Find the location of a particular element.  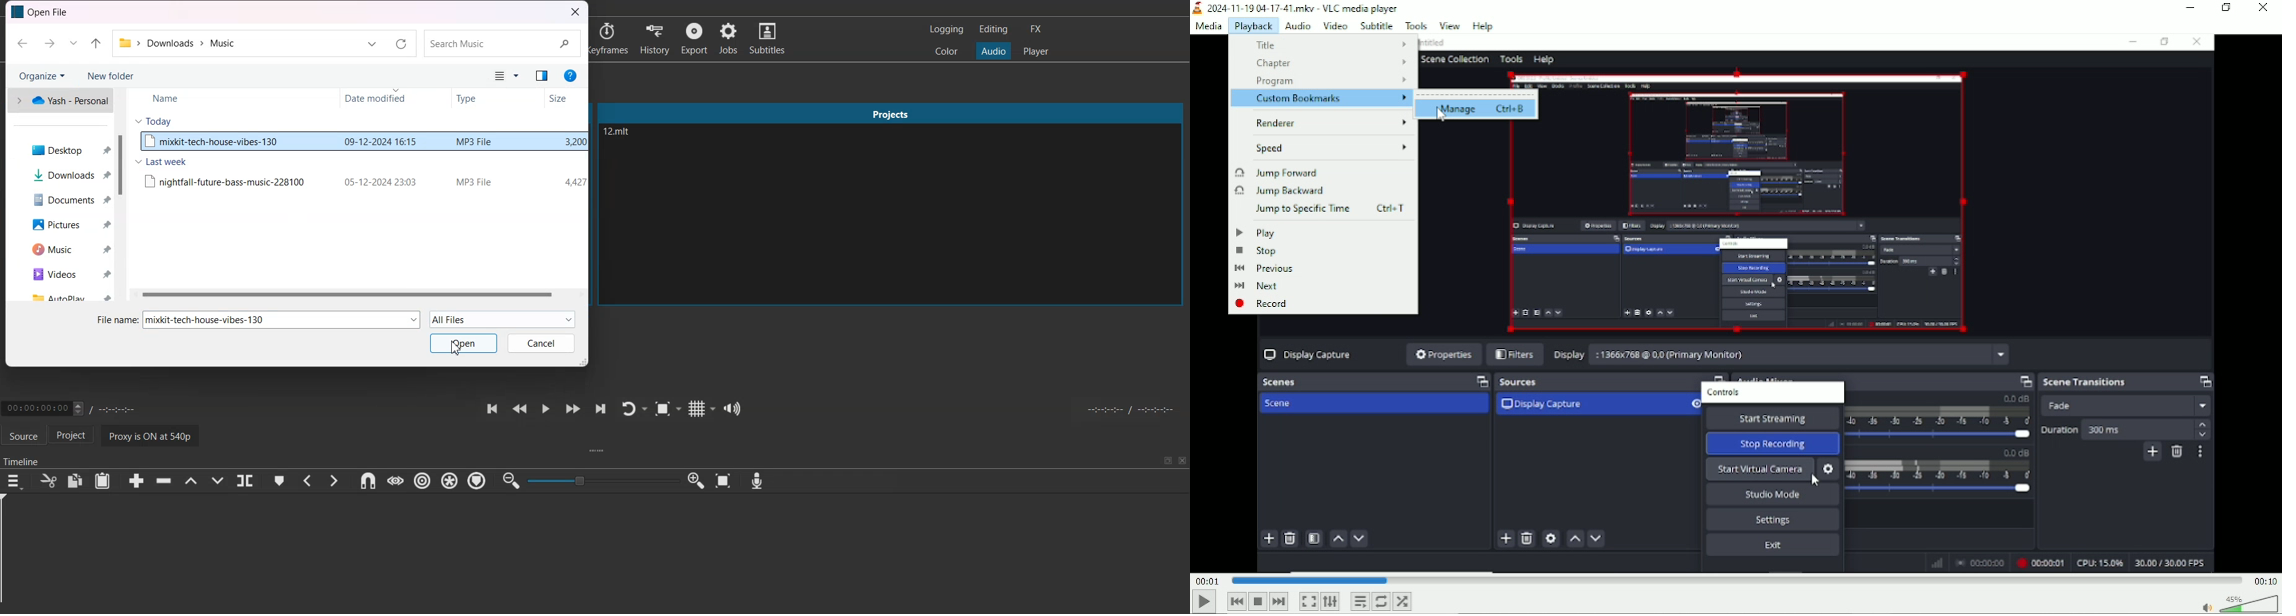

Date modified is located at coordinates (391, 99).